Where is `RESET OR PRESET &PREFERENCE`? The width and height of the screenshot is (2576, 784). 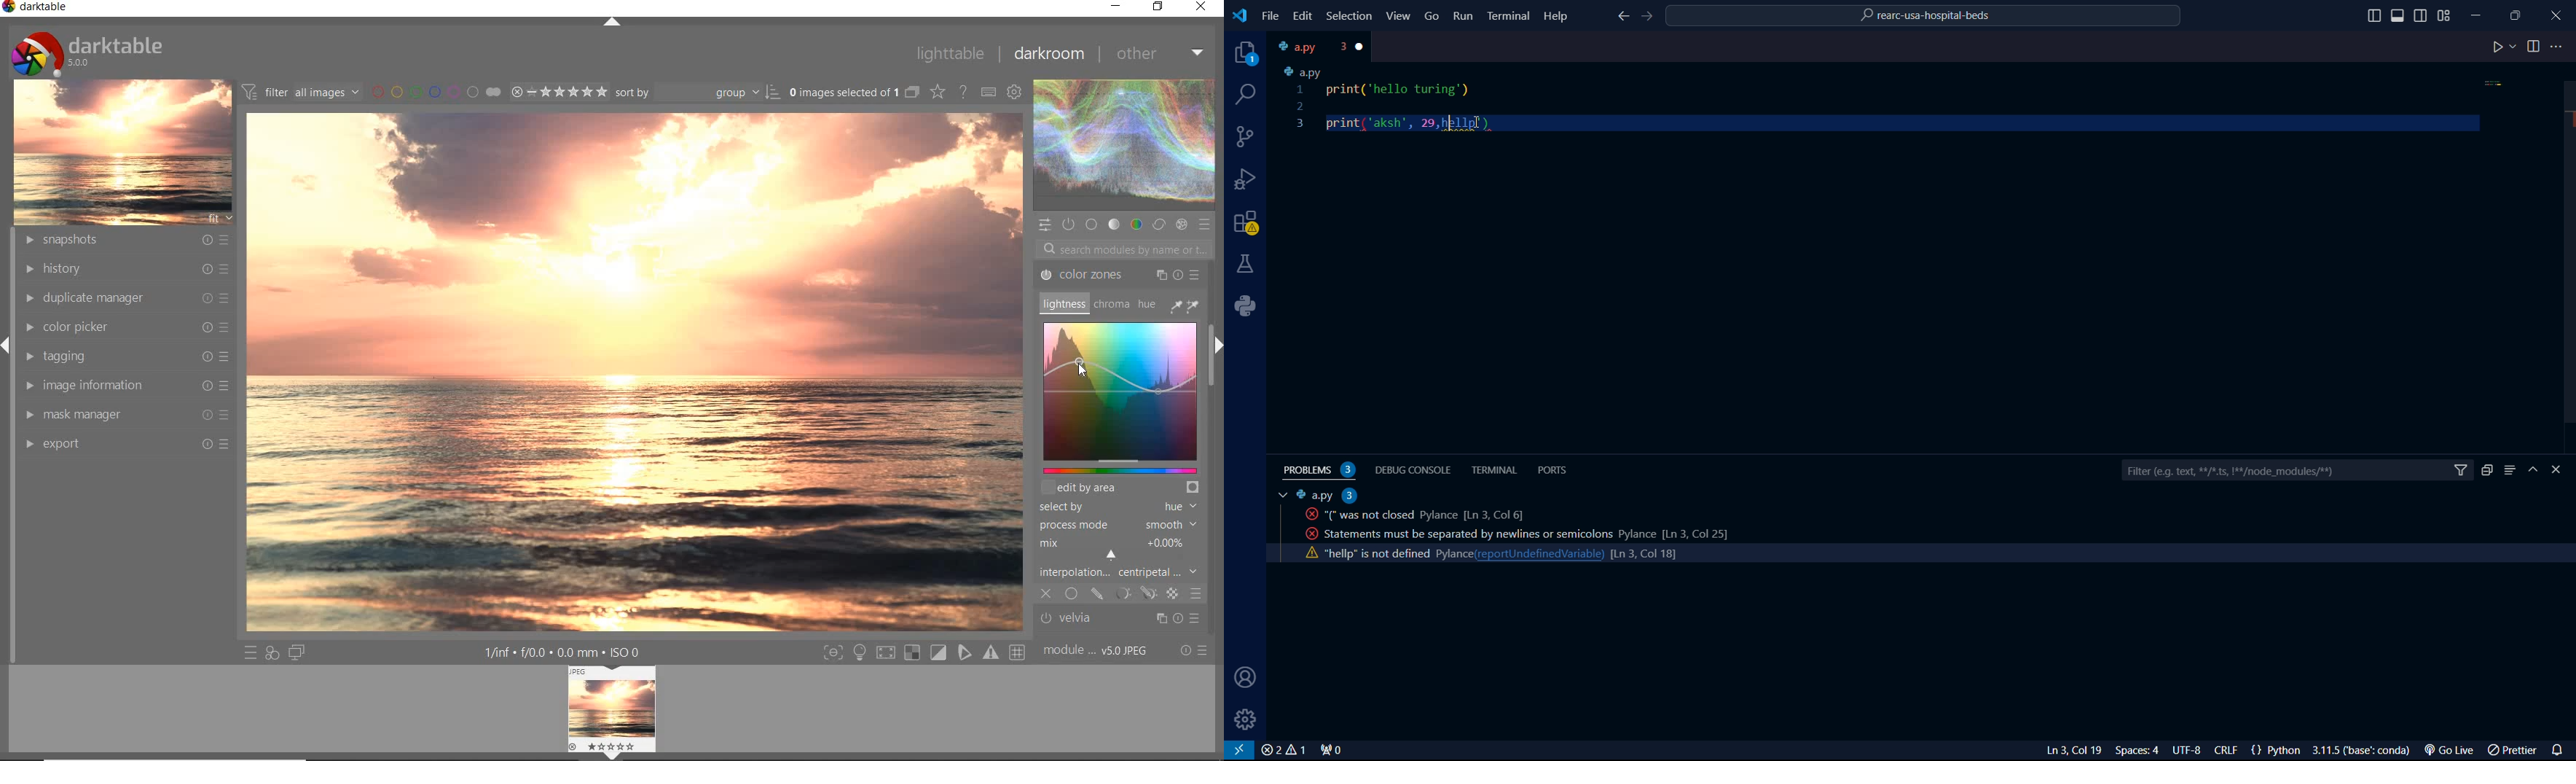 RESET OR PRESET &PREFERENCE is located at coordinates (1194, 651).